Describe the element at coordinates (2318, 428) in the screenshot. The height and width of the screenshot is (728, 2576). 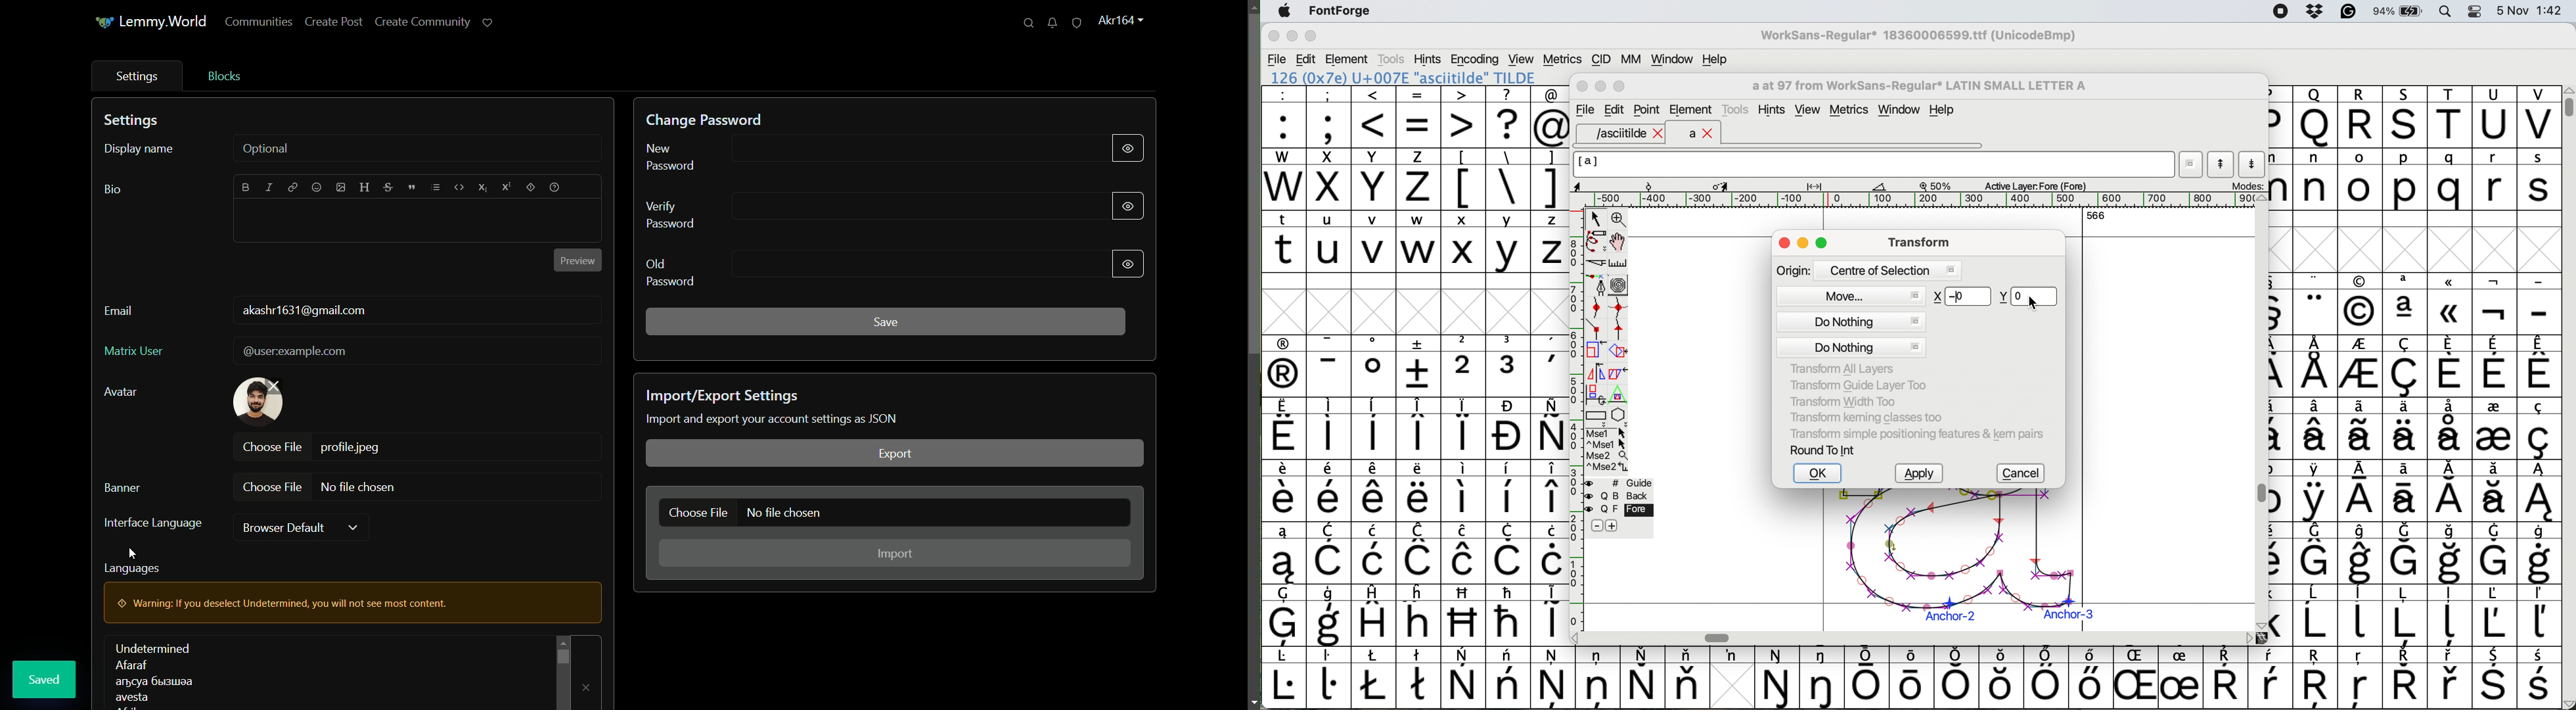
I see `symbol` at that location.